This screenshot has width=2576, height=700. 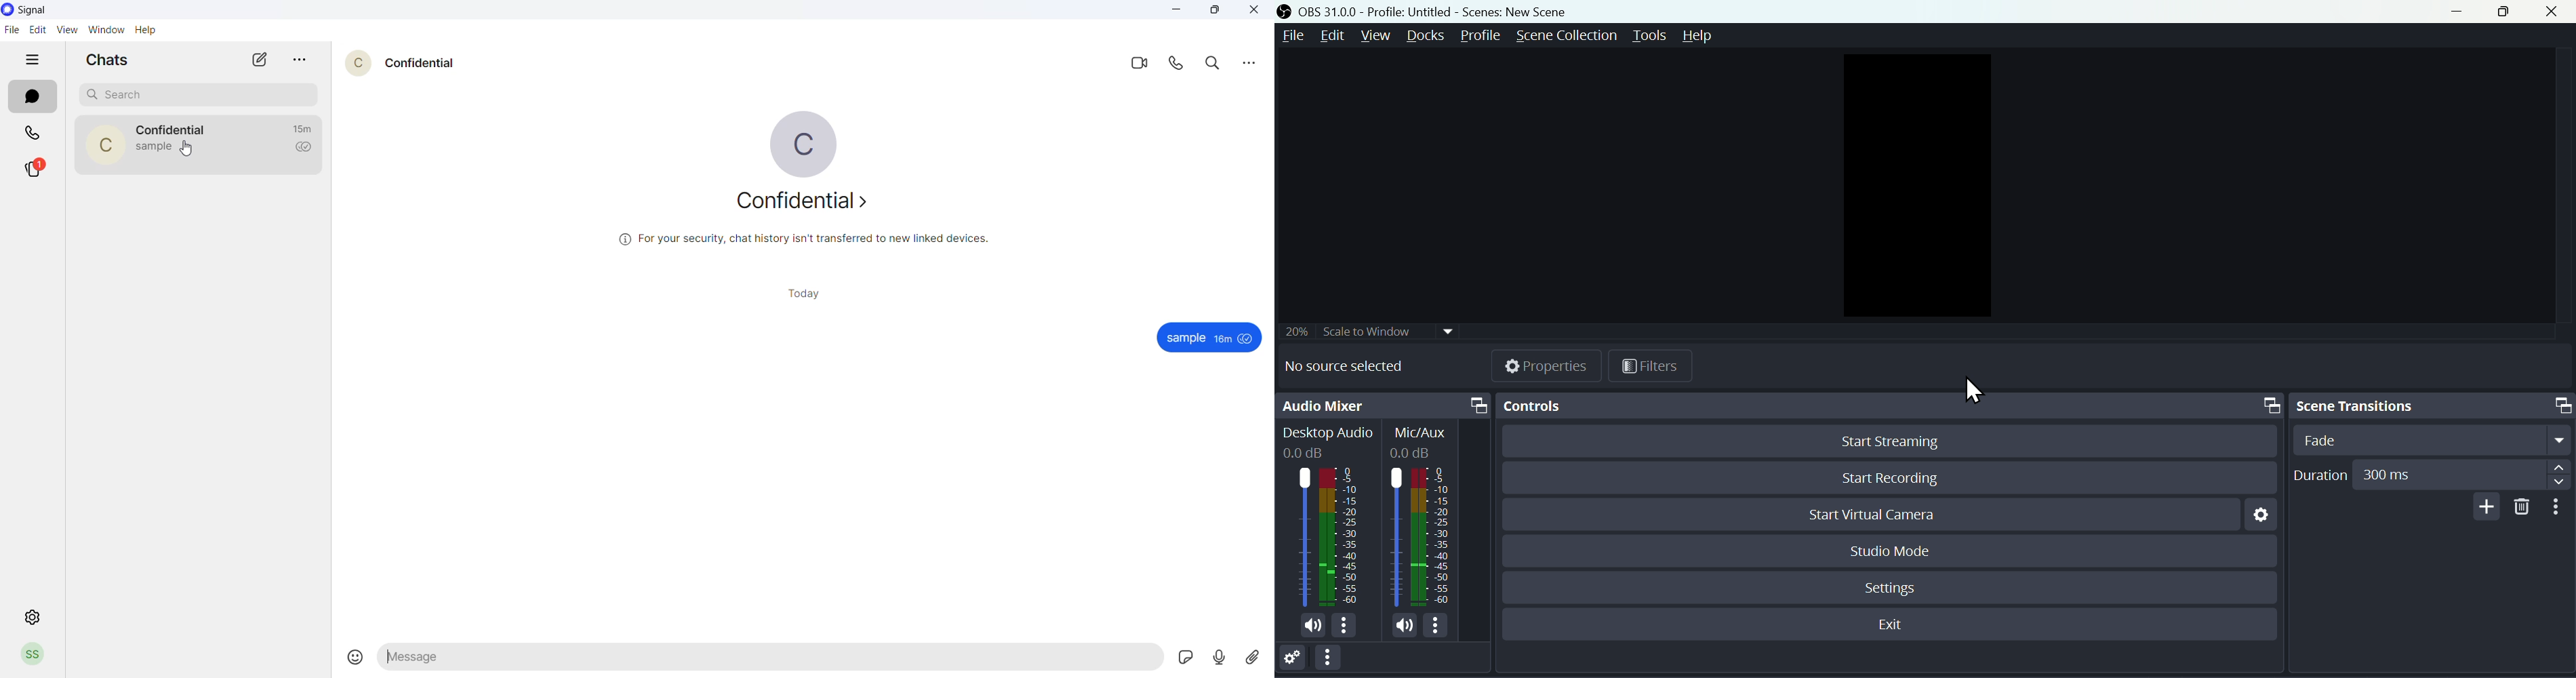 What do you see at coordinates (2430, 404) in the screenshot?
I see `Scene transition` at bounding box center [2430, 404].